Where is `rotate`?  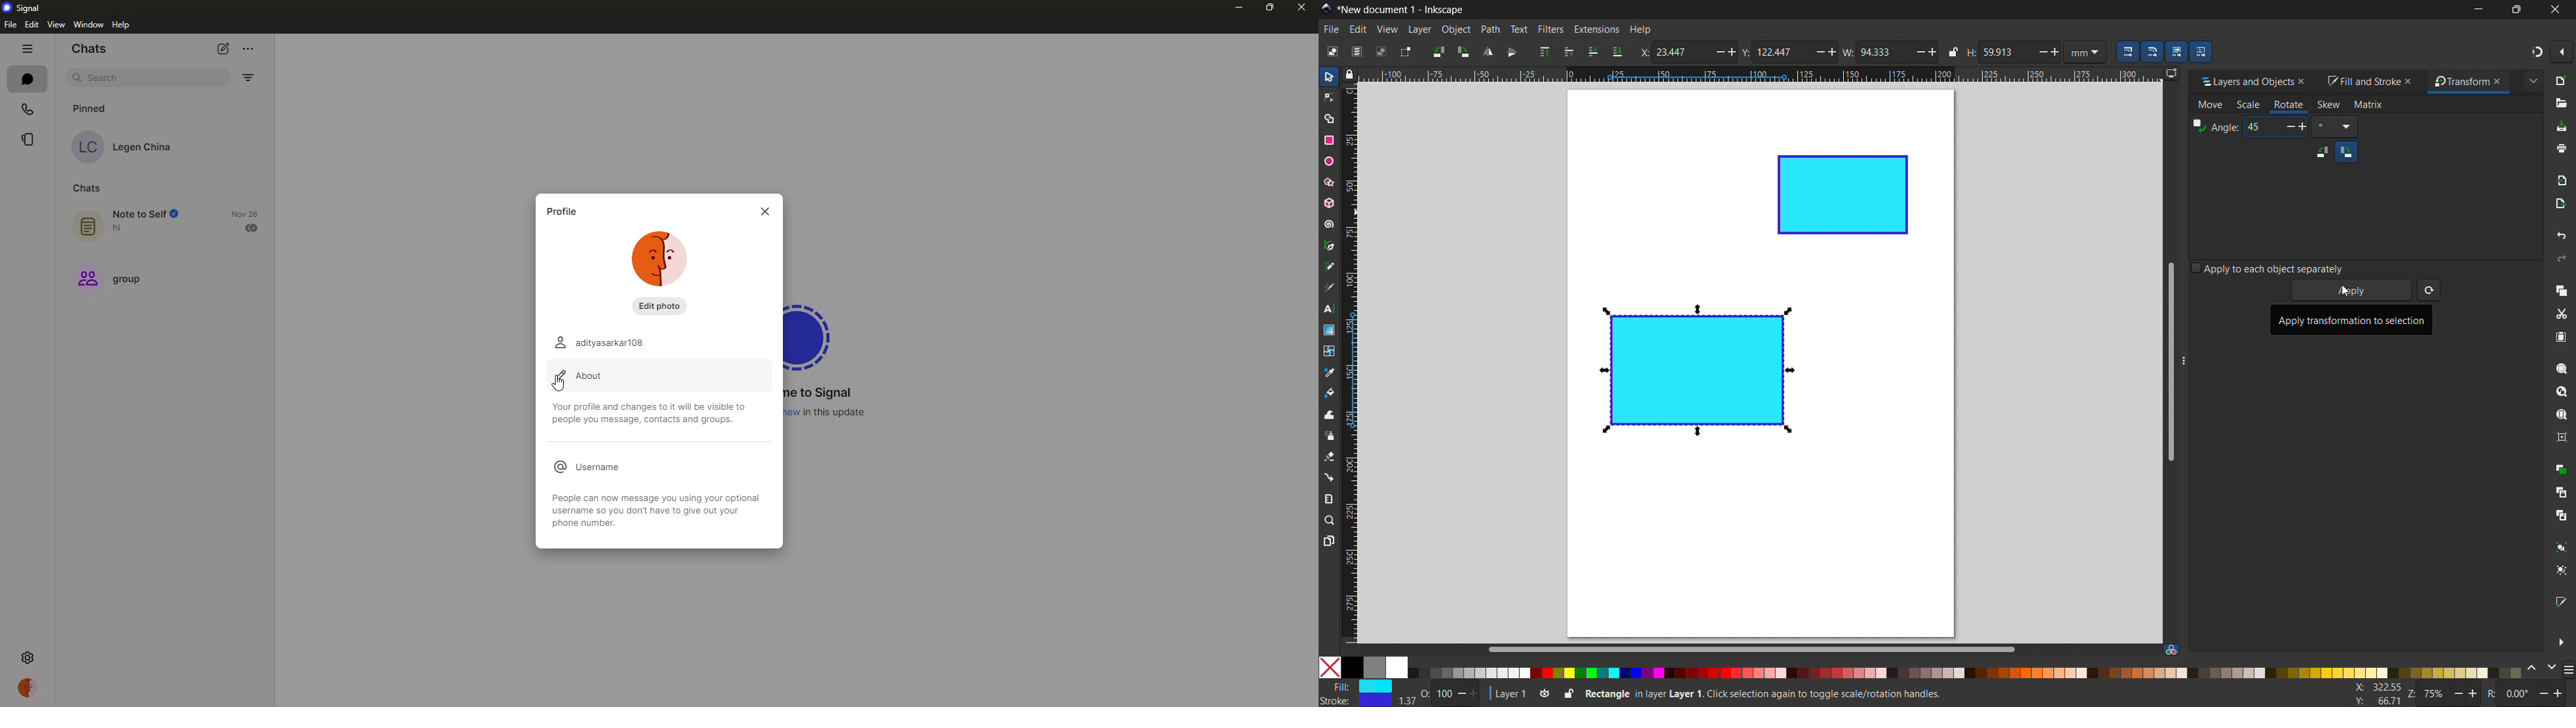
rotate is located at coordinates (2288, 104).